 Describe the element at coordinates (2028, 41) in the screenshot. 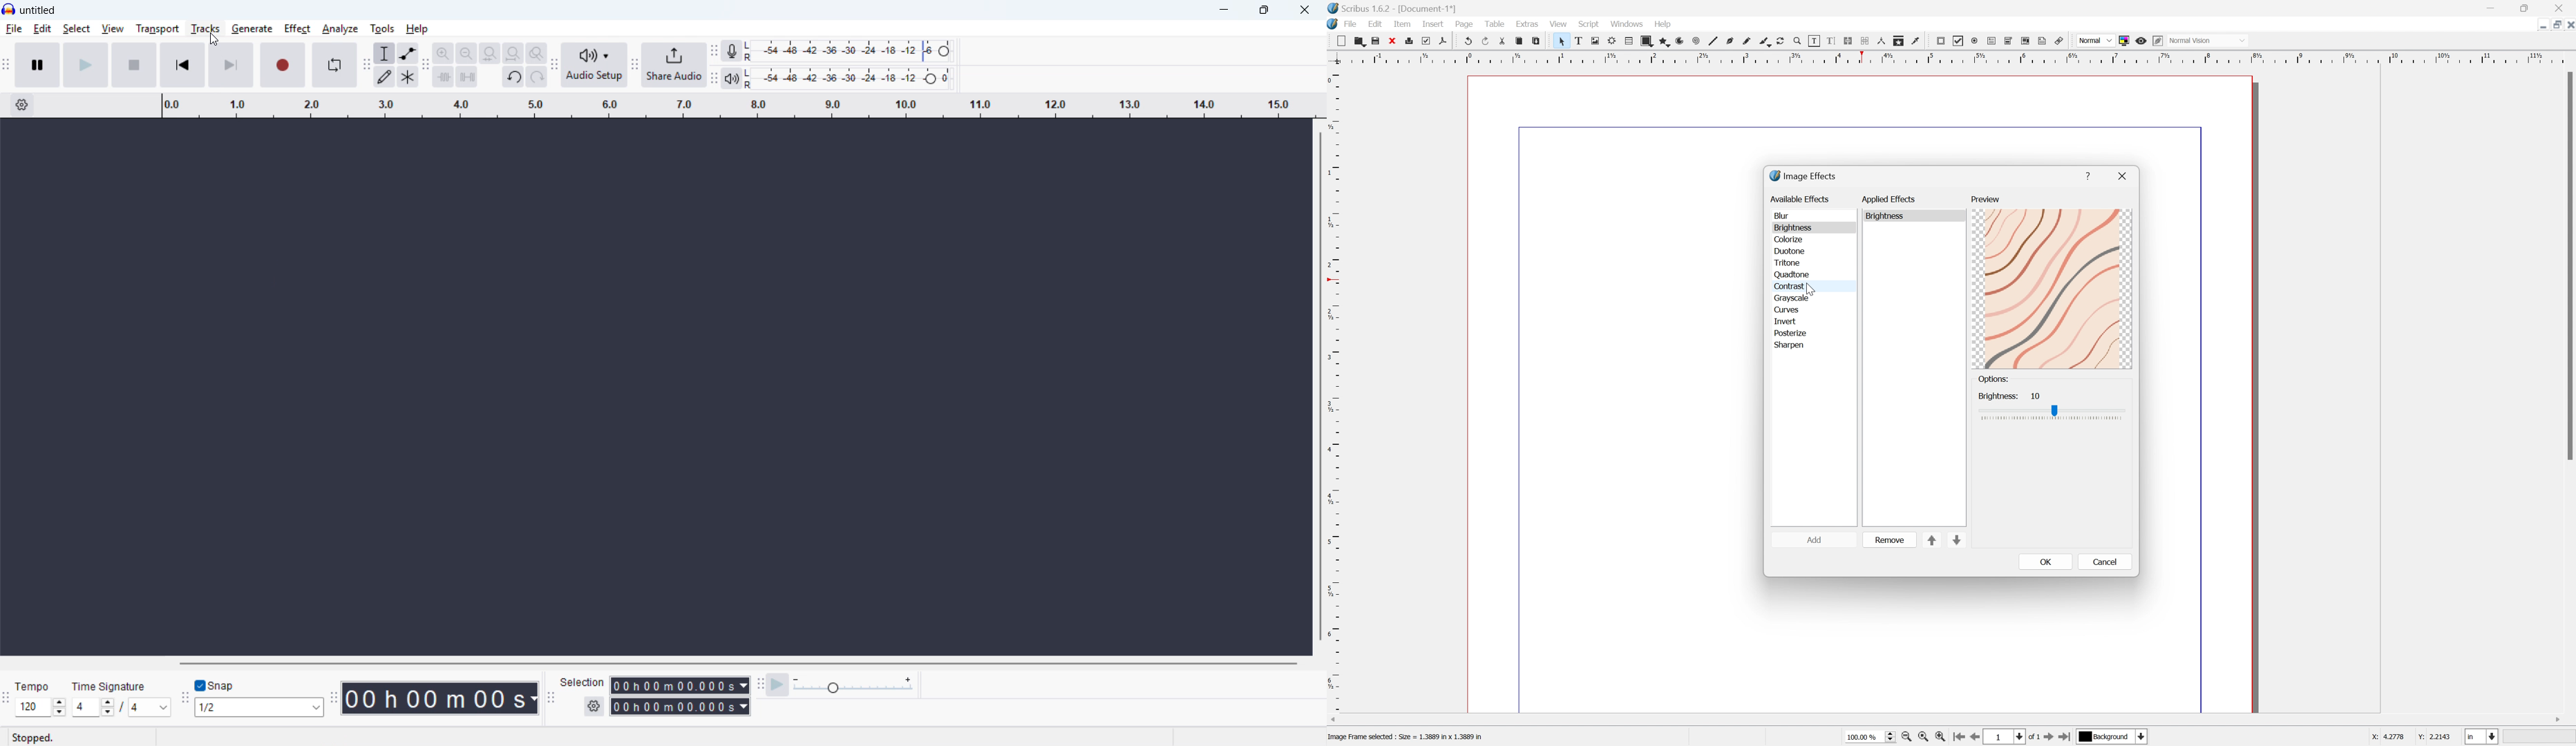

I see `PDF List Box` at that location.